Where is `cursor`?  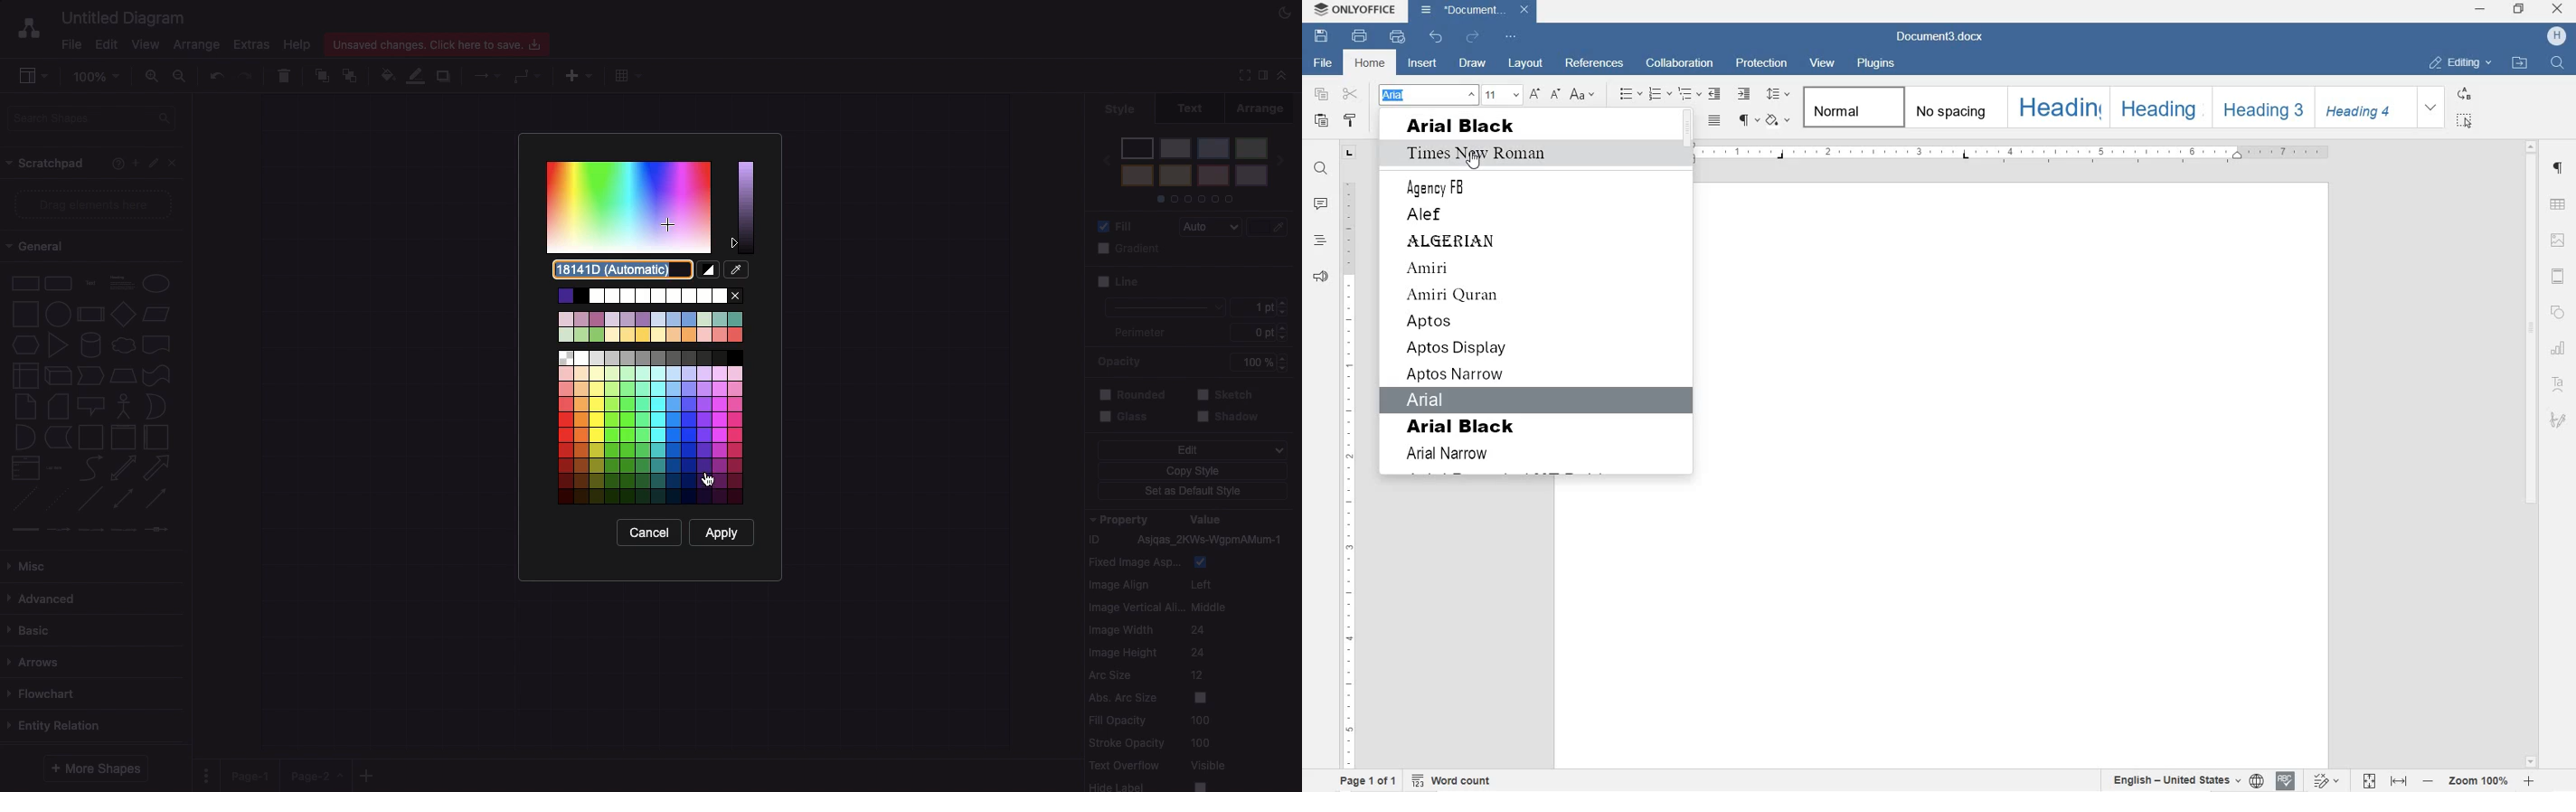 cursor is located at coordinates (708, 480).